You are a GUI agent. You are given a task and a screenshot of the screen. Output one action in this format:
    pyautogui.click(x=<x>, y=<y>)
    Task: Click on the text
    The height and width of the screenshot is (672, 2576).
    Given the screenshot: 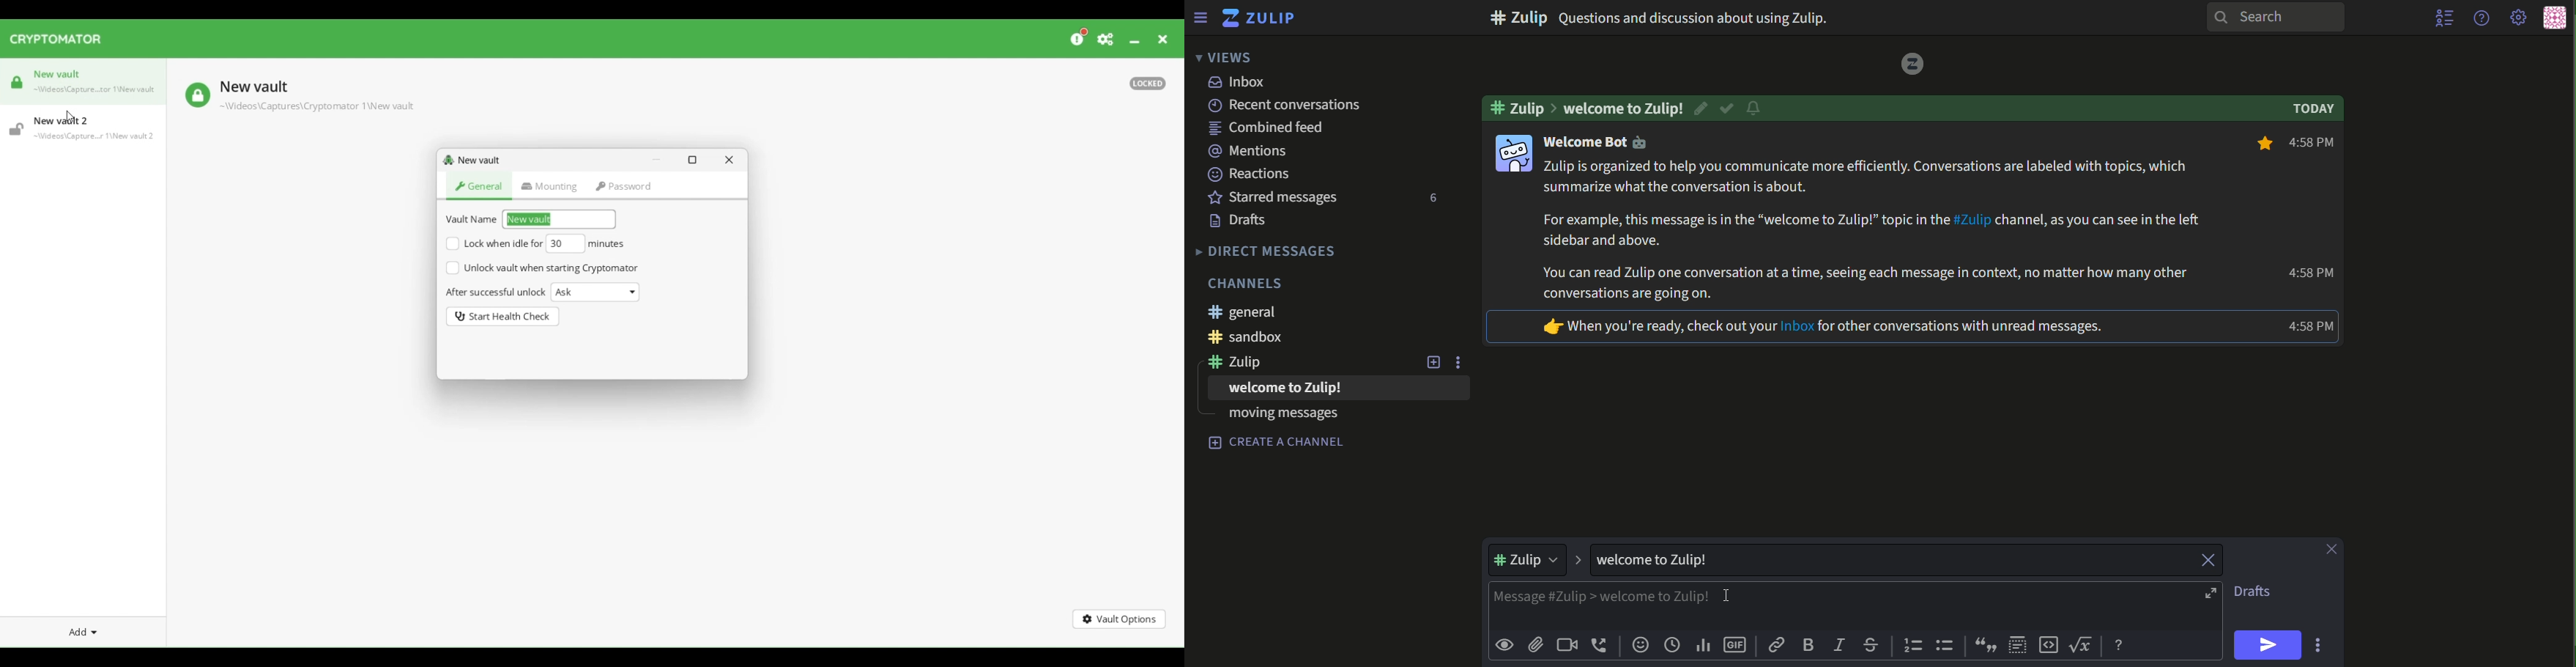 What is the action you would take?
    pyautogui.click(x=1275, y=197)
    